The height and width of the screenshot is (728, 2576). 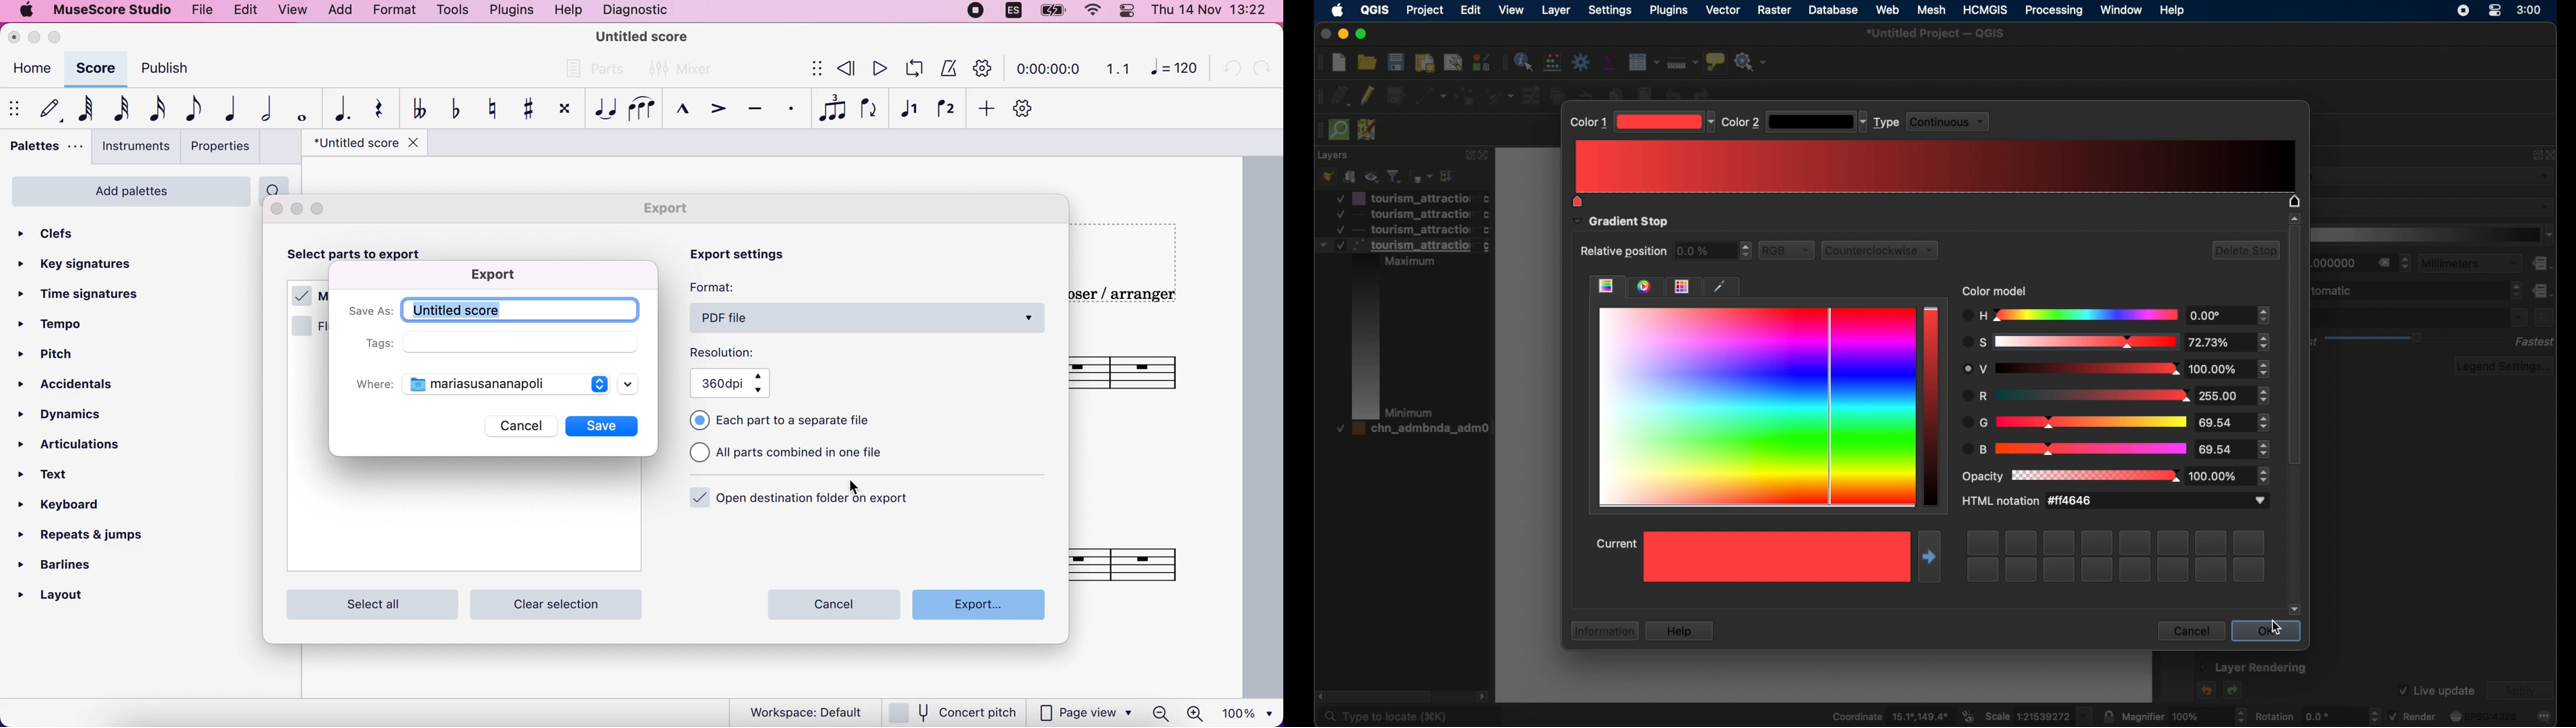 What do you see at coordinates (369, 603) in the screenshot?
I see `select all` at bounding box center [369, 603].